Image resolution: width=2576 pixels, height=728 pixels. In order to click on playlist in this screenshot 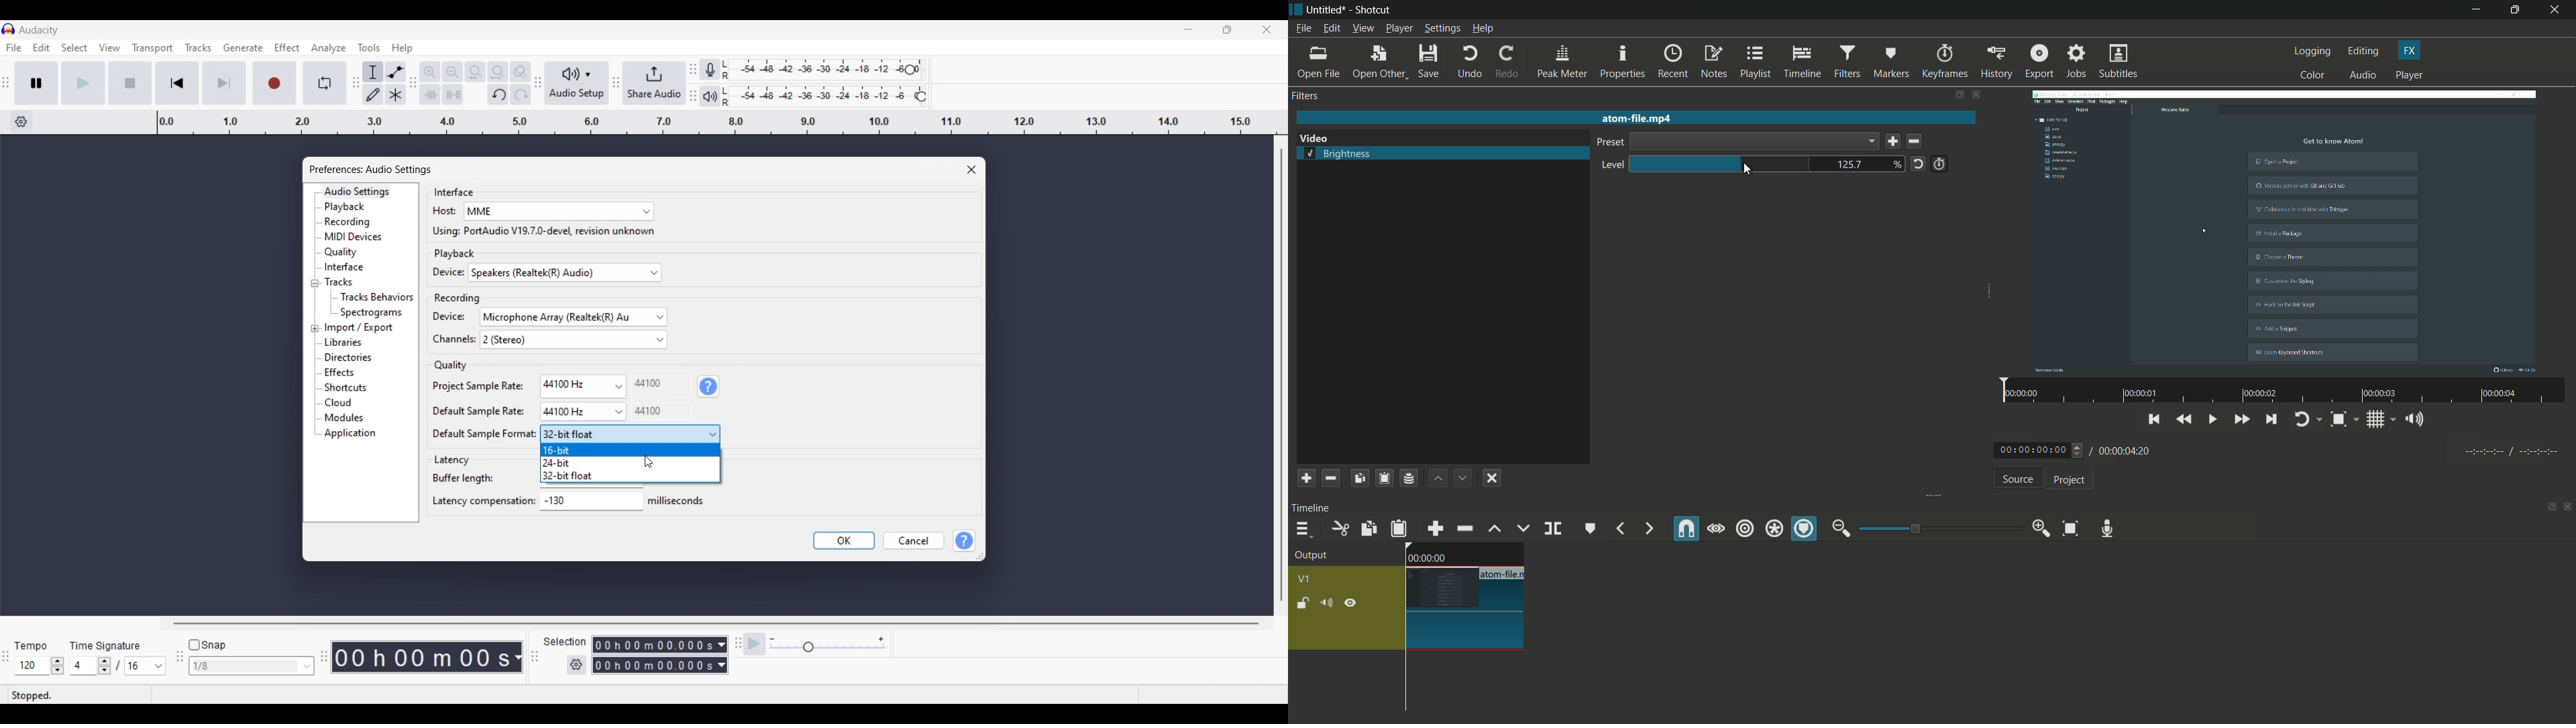, I will do `click(1756, 62)`.